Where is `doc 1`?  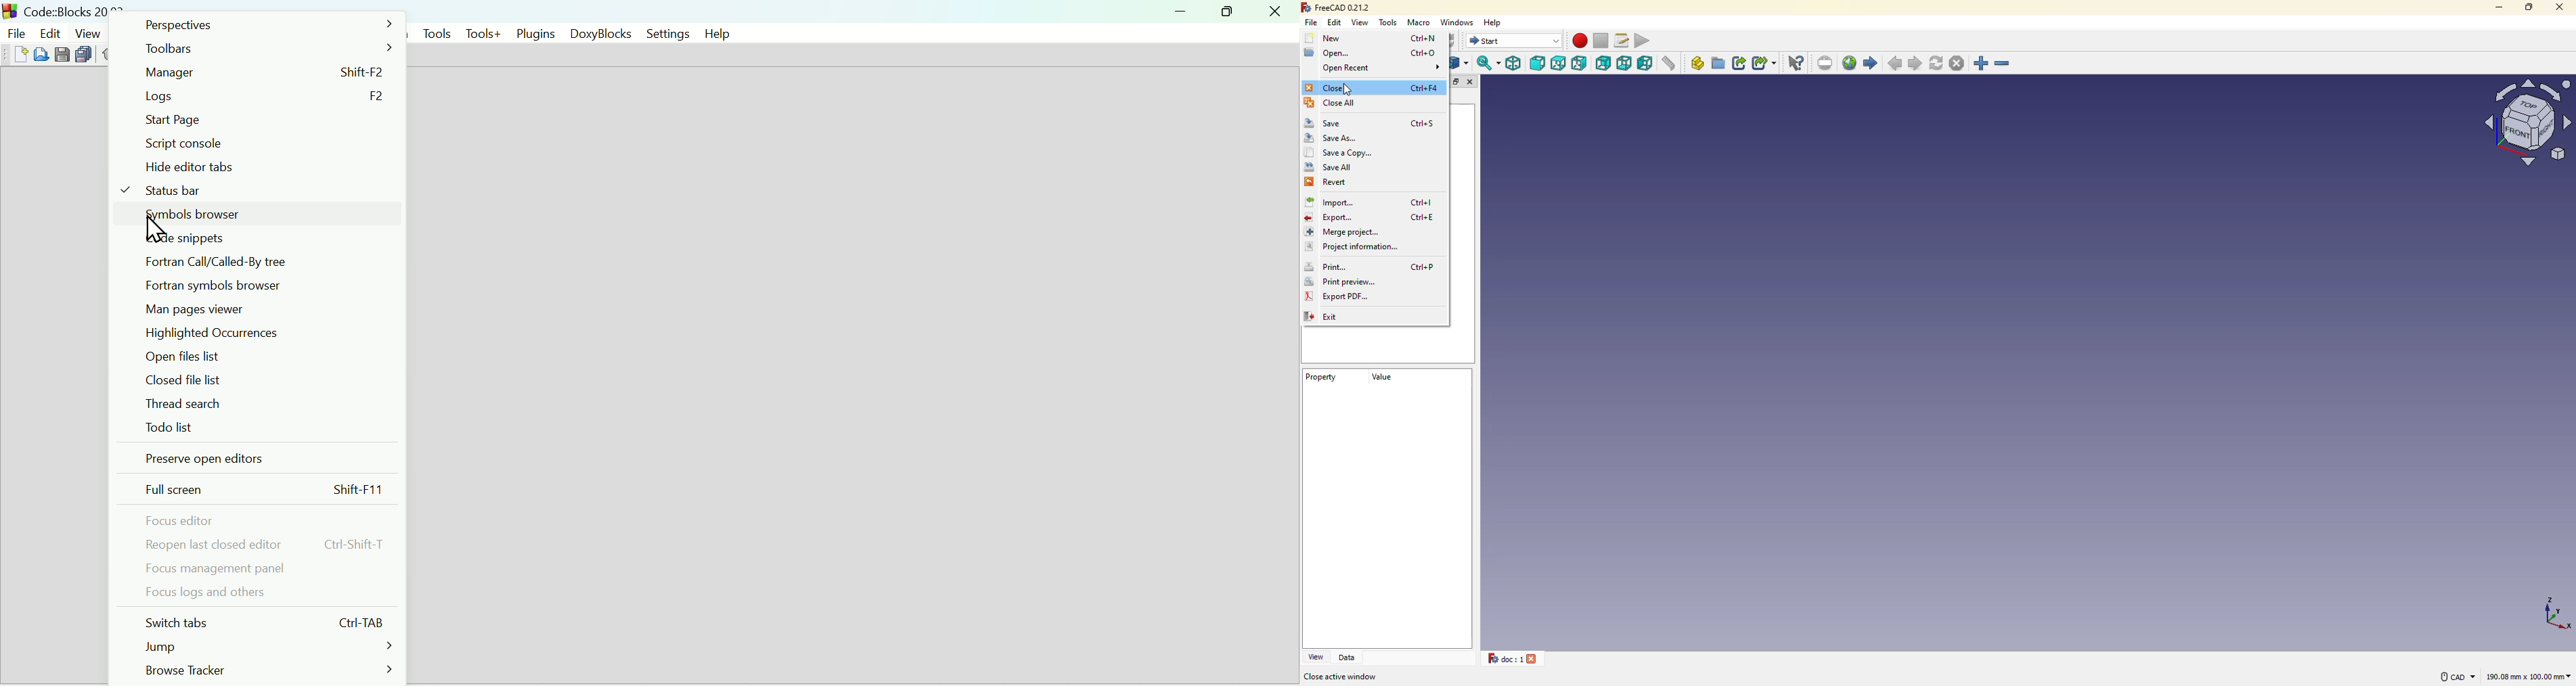
doc 1 is located at coordinates (1501, 658).